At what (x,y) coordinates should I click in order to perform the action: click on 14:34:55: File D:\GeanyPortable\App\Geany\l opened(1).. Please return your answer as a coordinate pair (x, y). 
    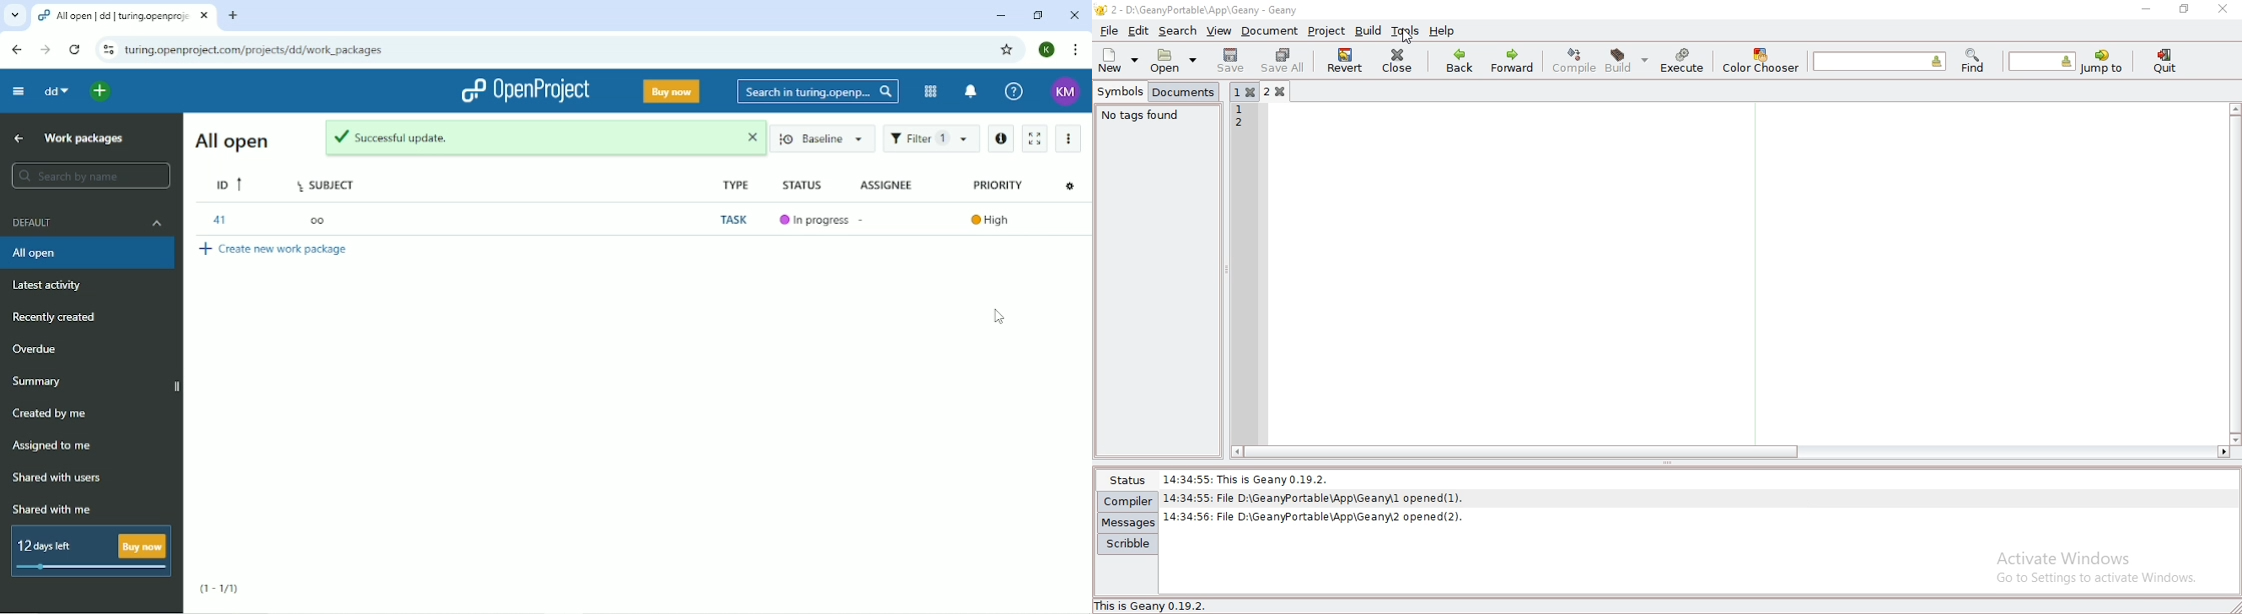
    Looking at the image, I should click on (1315, 496).